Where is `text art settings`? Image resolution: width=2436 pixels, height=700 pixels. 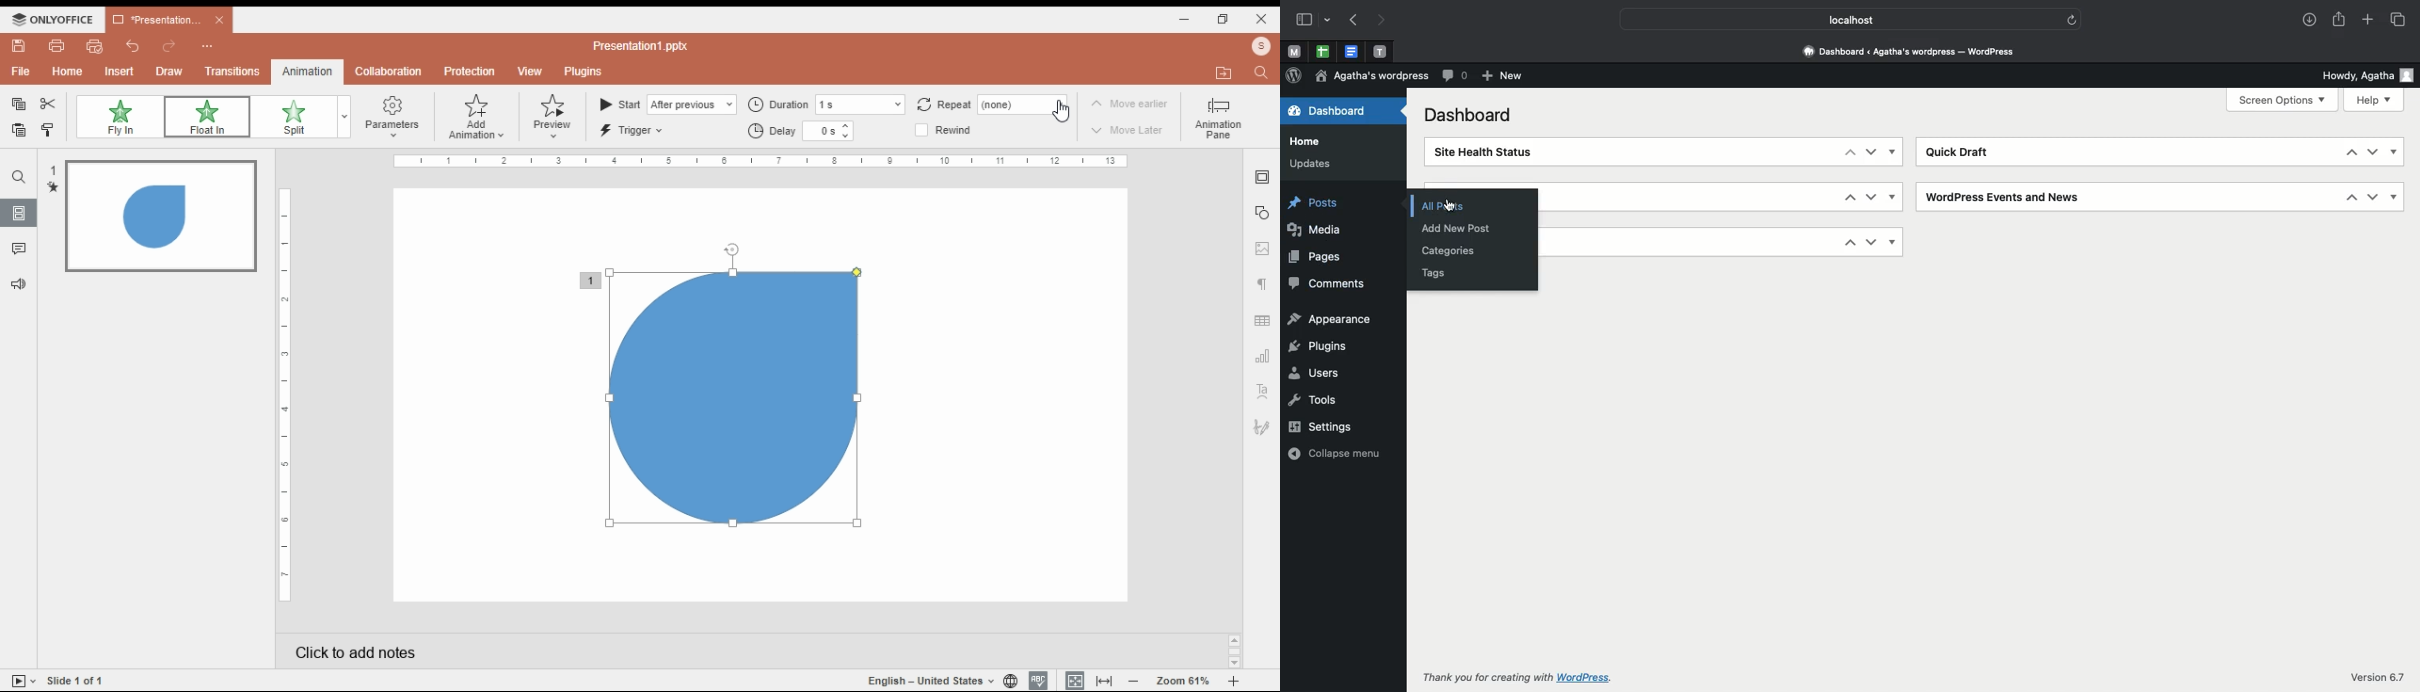 text art settings is located at coordinates (1262, 392).